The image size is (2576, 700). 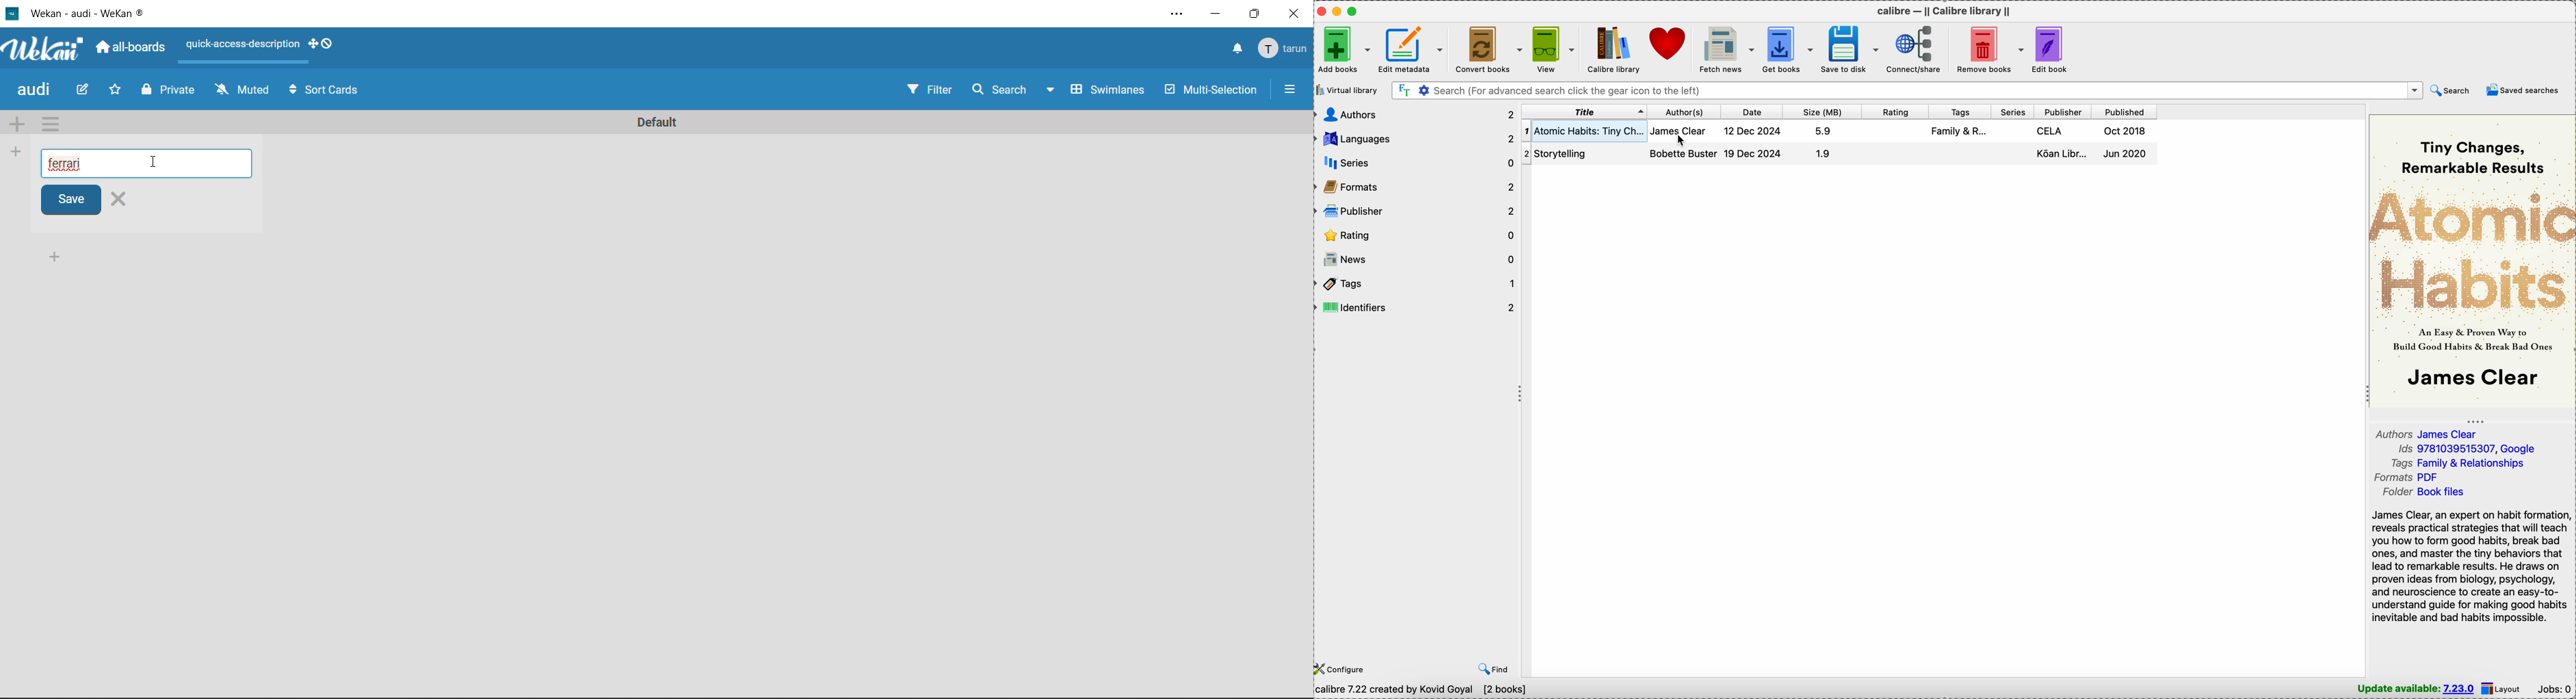 What do you see at coordinates (1988, 49) in the screenshot?
I see `remove books` at bounding box center [1988, 49].